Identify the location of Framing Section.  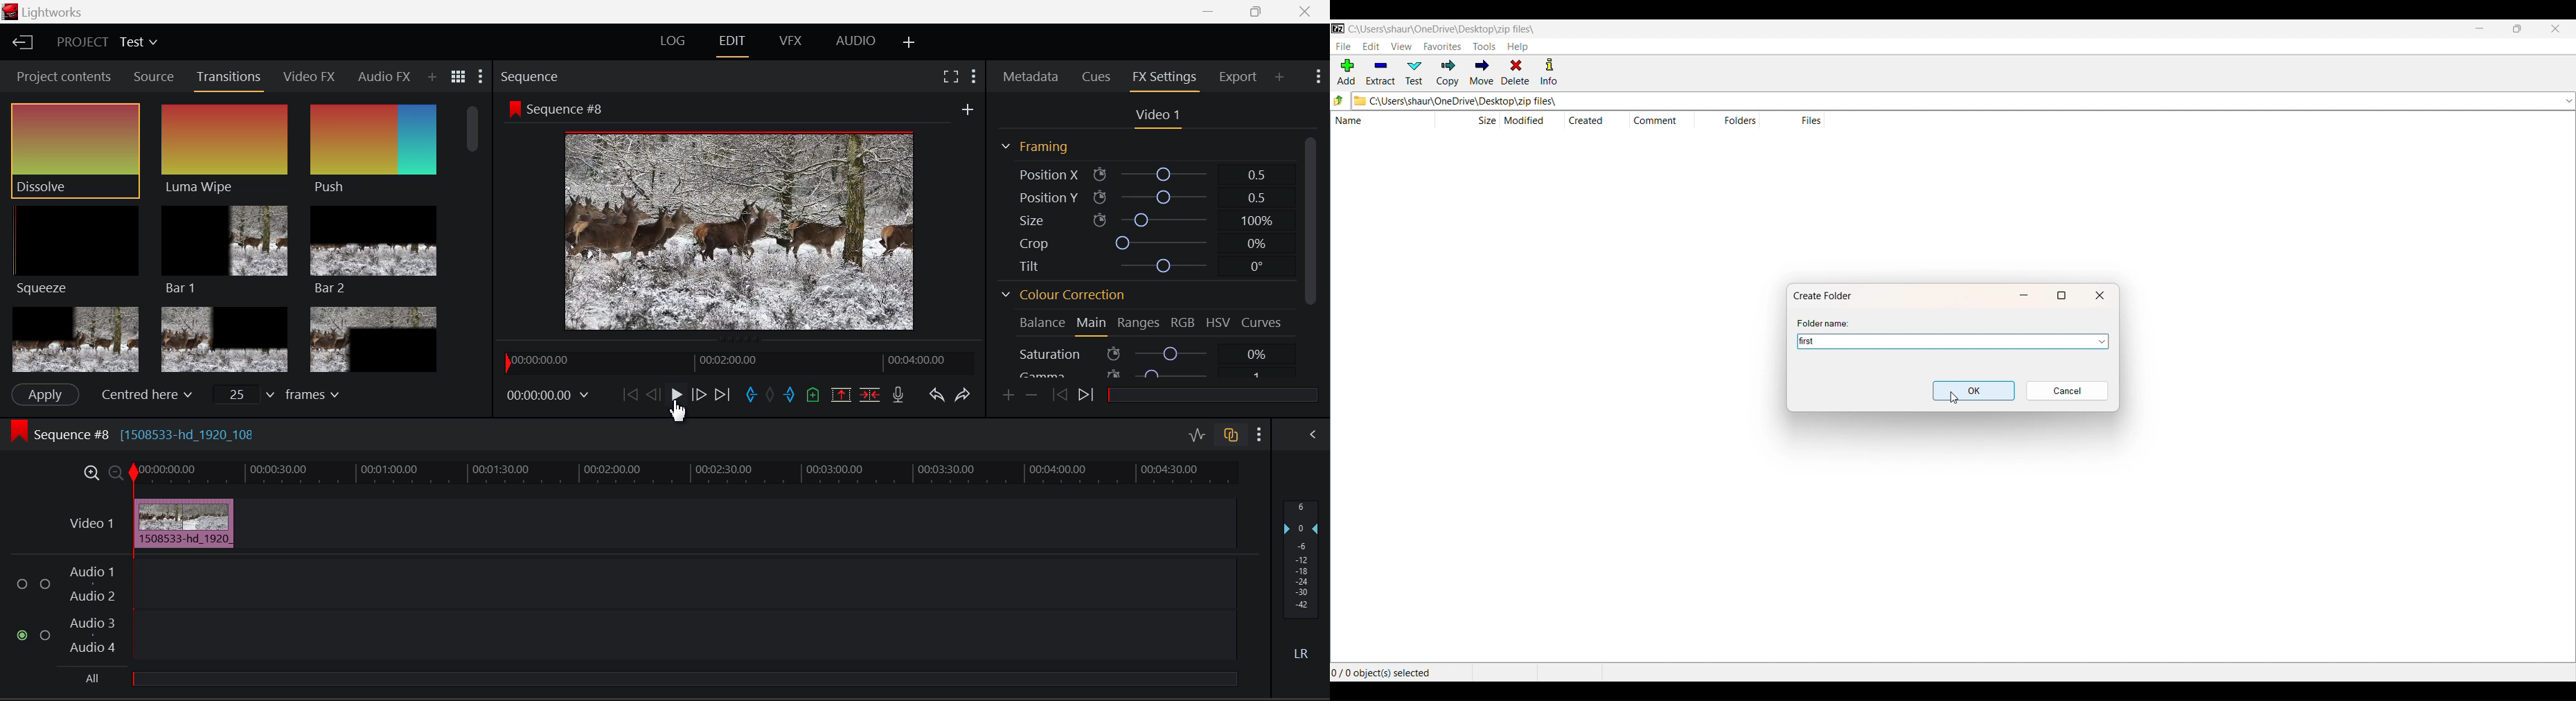
(1042, 147).